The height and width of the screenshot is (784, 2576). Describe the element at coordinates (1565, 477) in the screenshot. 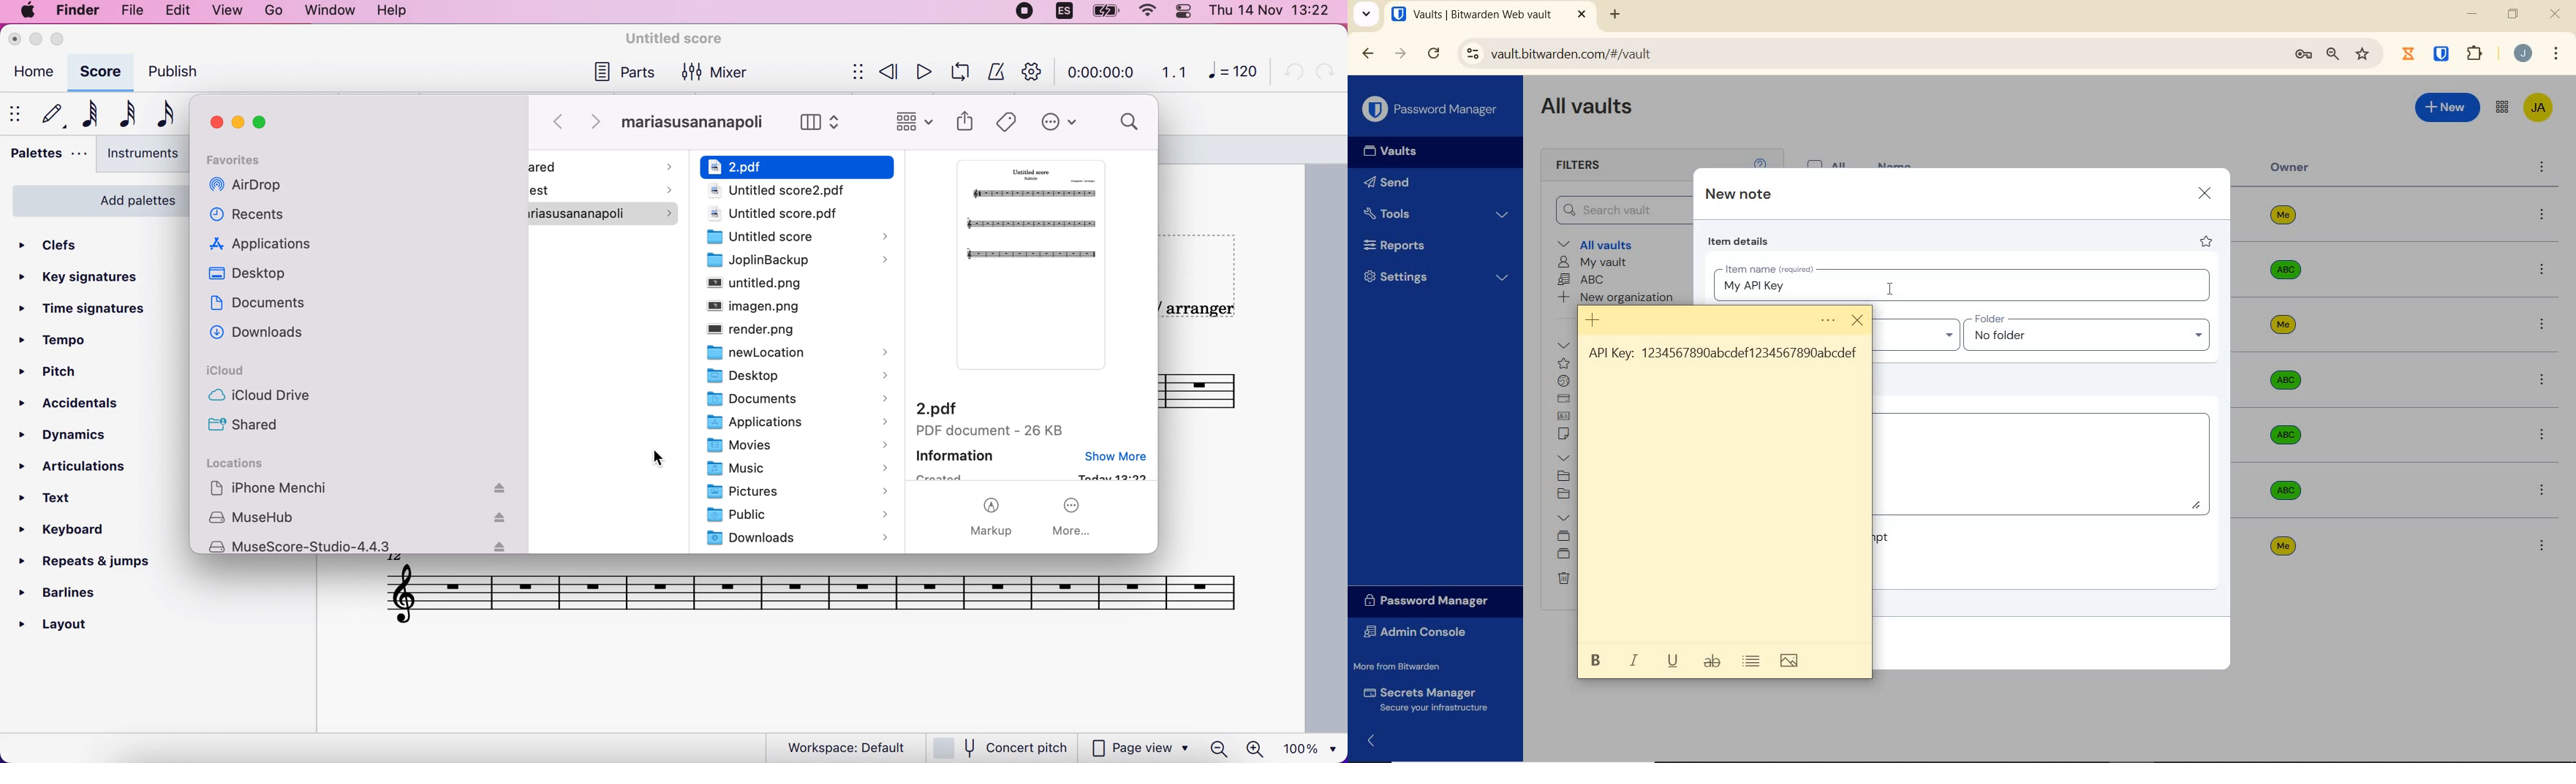

I see `SOCIAL MEDIA` at that location.